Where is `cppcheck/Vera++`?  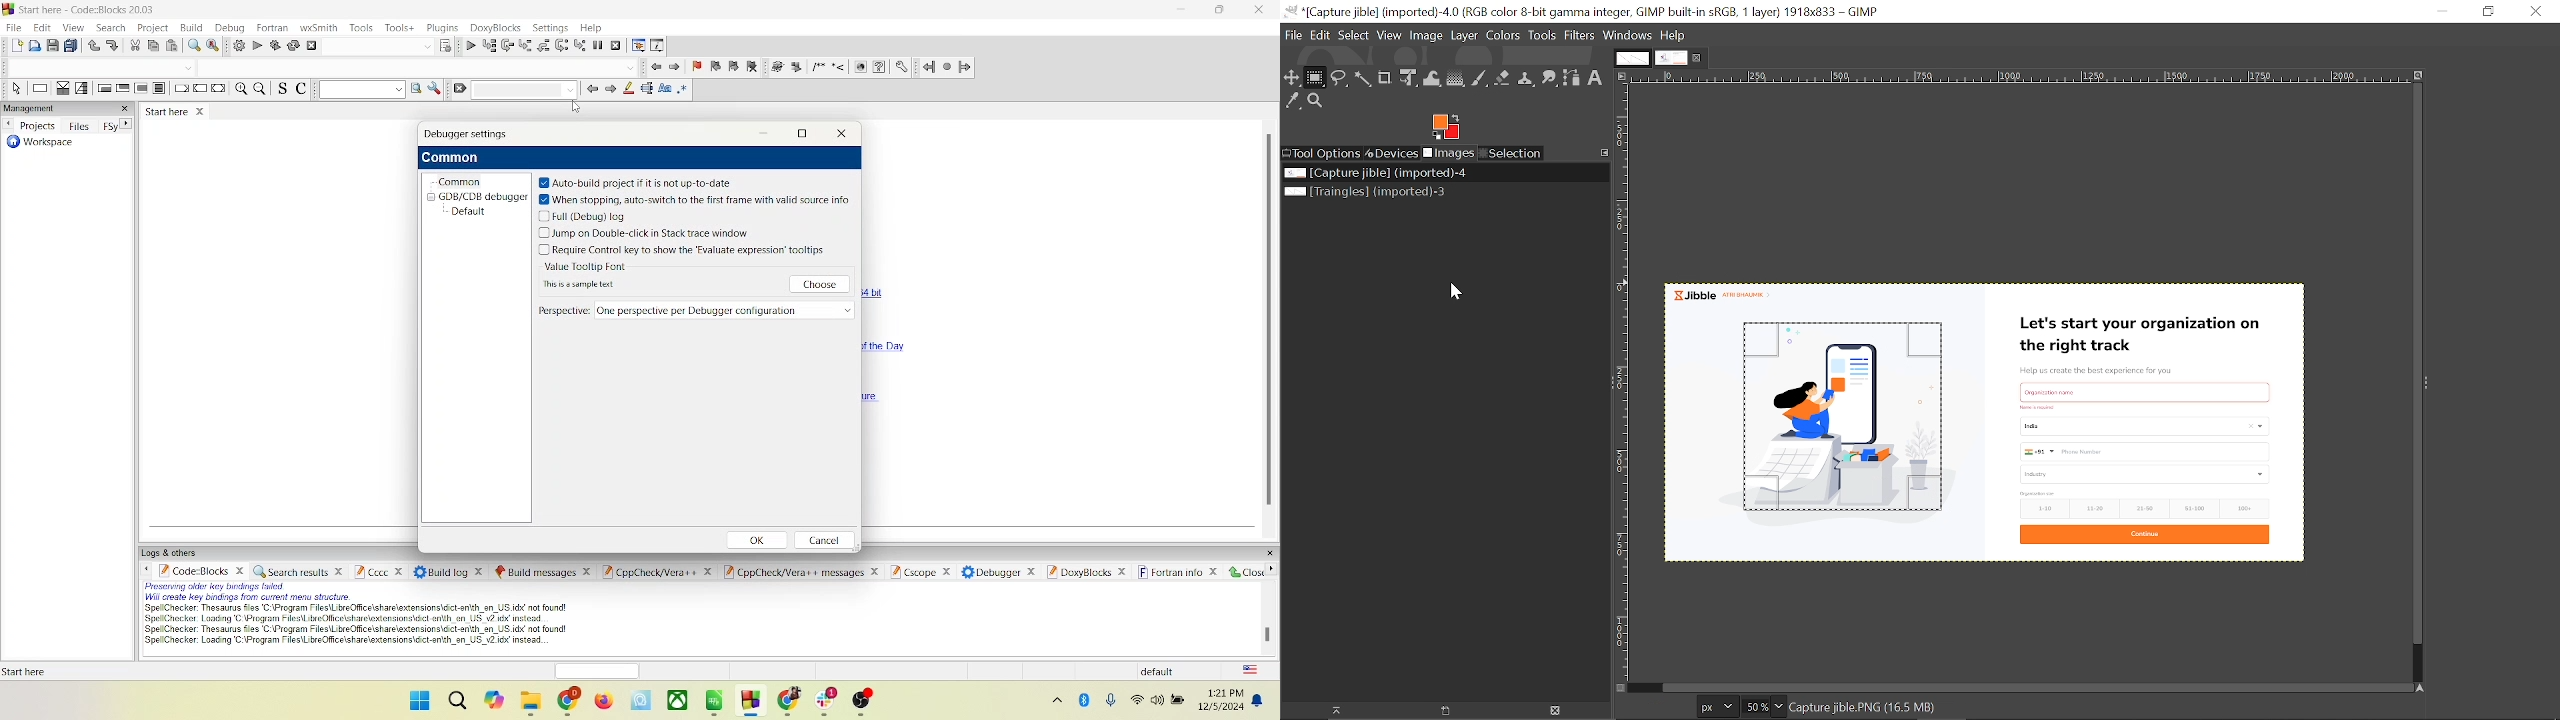 cppcheck/Vera++ is located at coordinates (660, 573).